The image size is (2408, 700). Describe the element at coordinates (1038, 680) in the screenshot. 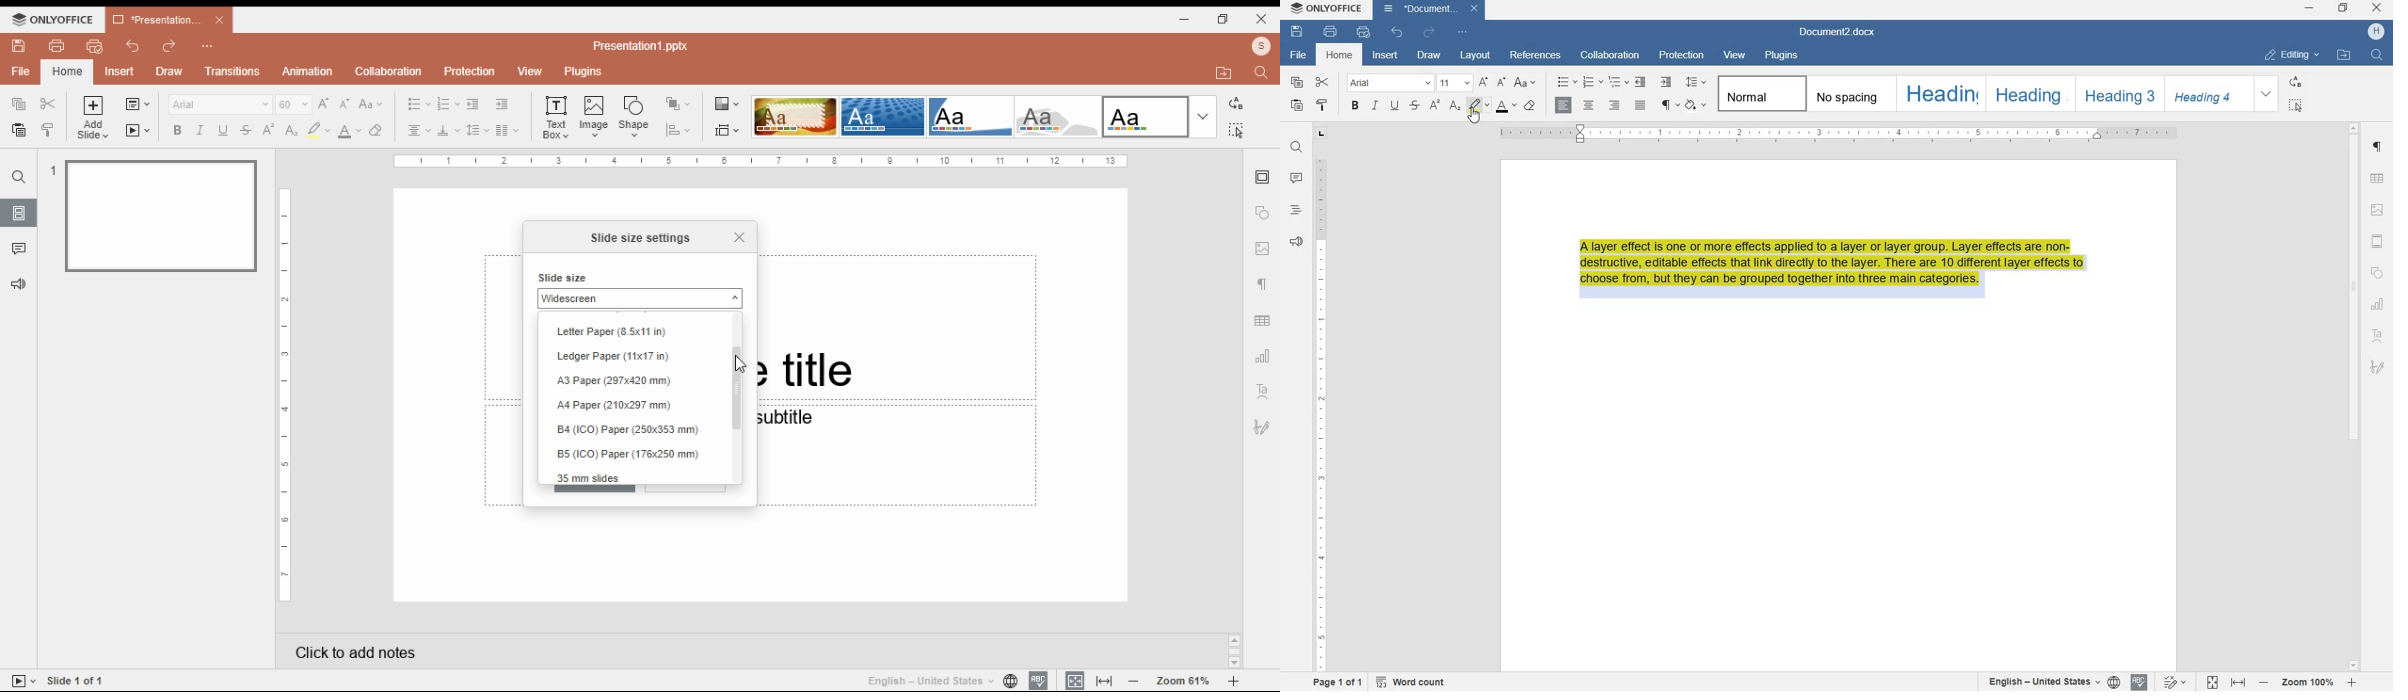

I see `spell check` at that location.